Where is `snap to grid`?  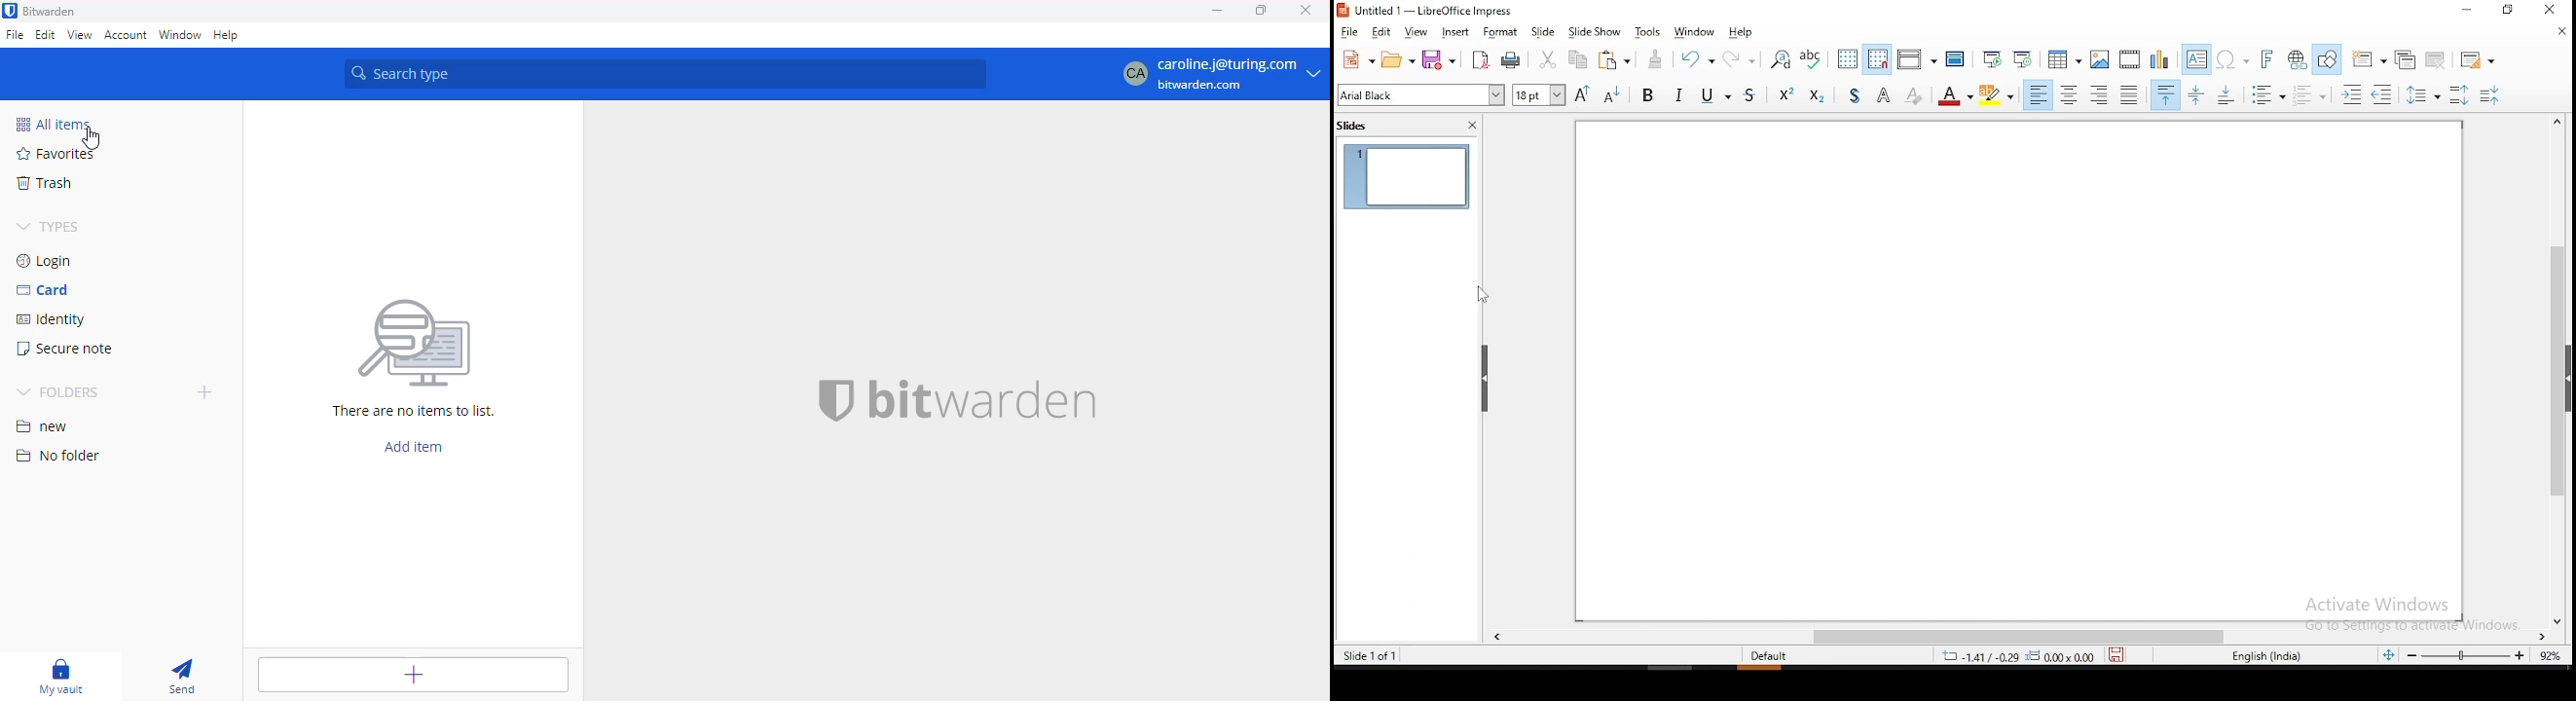 snap to grid is located at coordinates (1878, 58).